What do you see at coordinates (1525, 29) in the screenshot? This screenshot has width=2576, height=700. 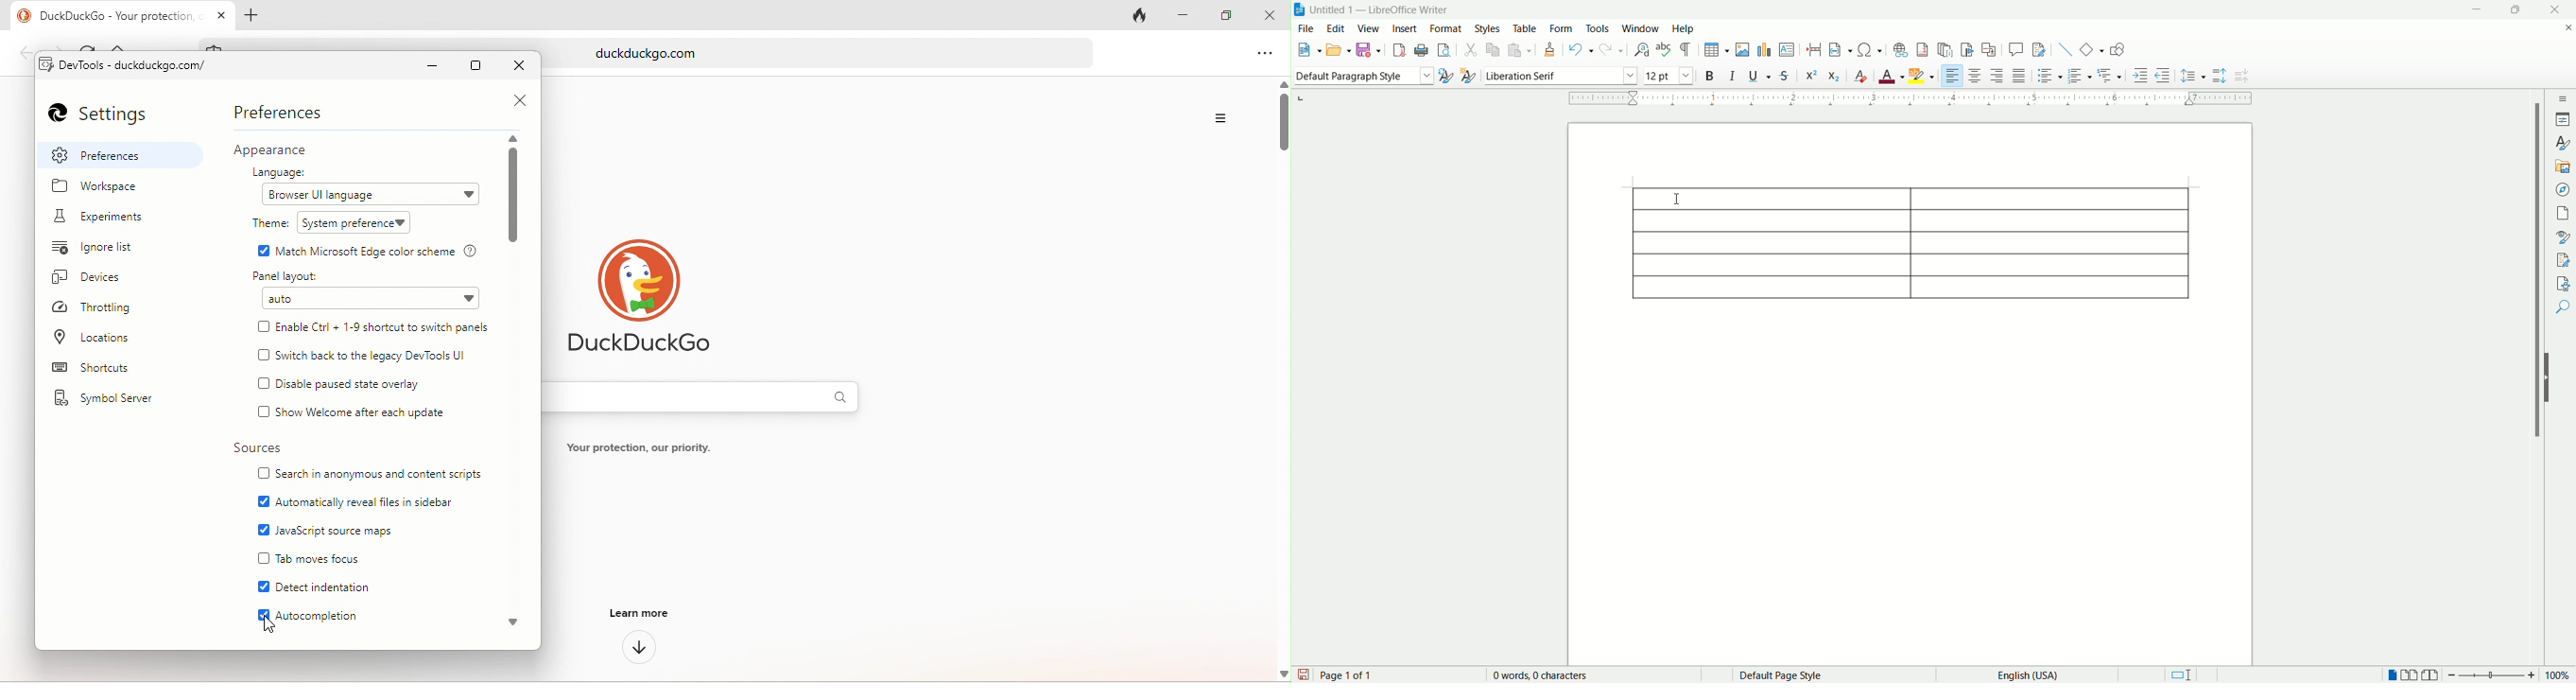 I see `table` at bounding box center [1525, 29].